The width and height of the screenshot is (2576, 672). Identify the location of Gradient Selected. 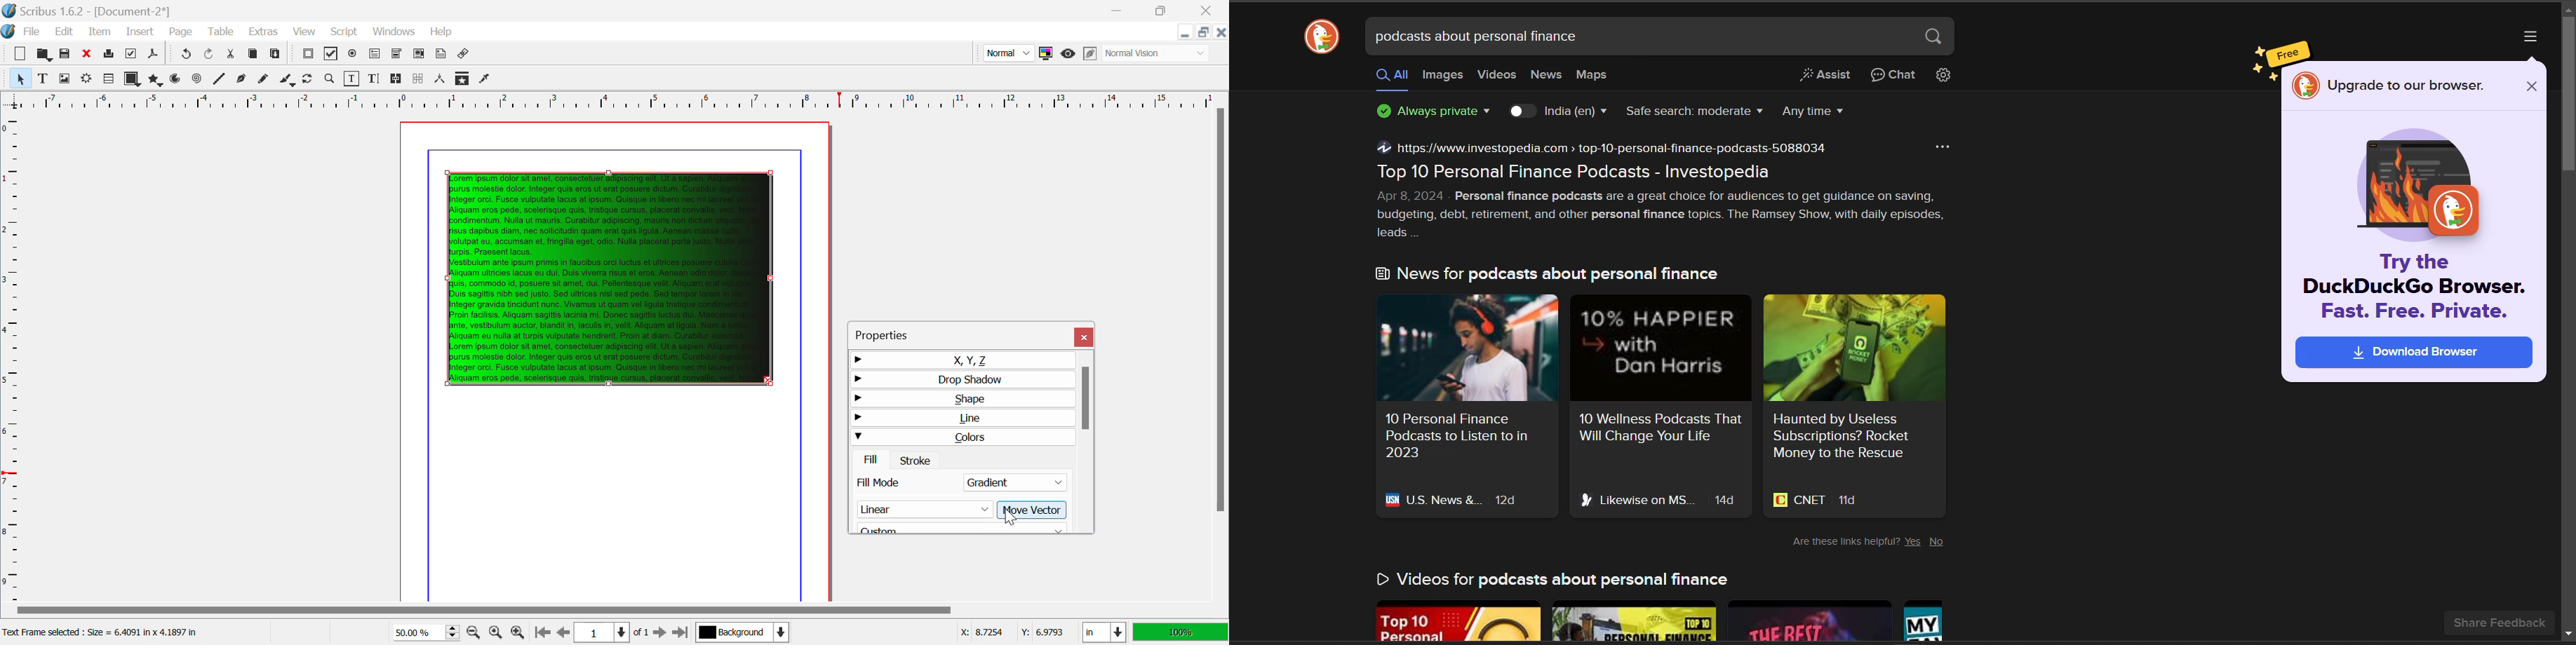
(959, 484).